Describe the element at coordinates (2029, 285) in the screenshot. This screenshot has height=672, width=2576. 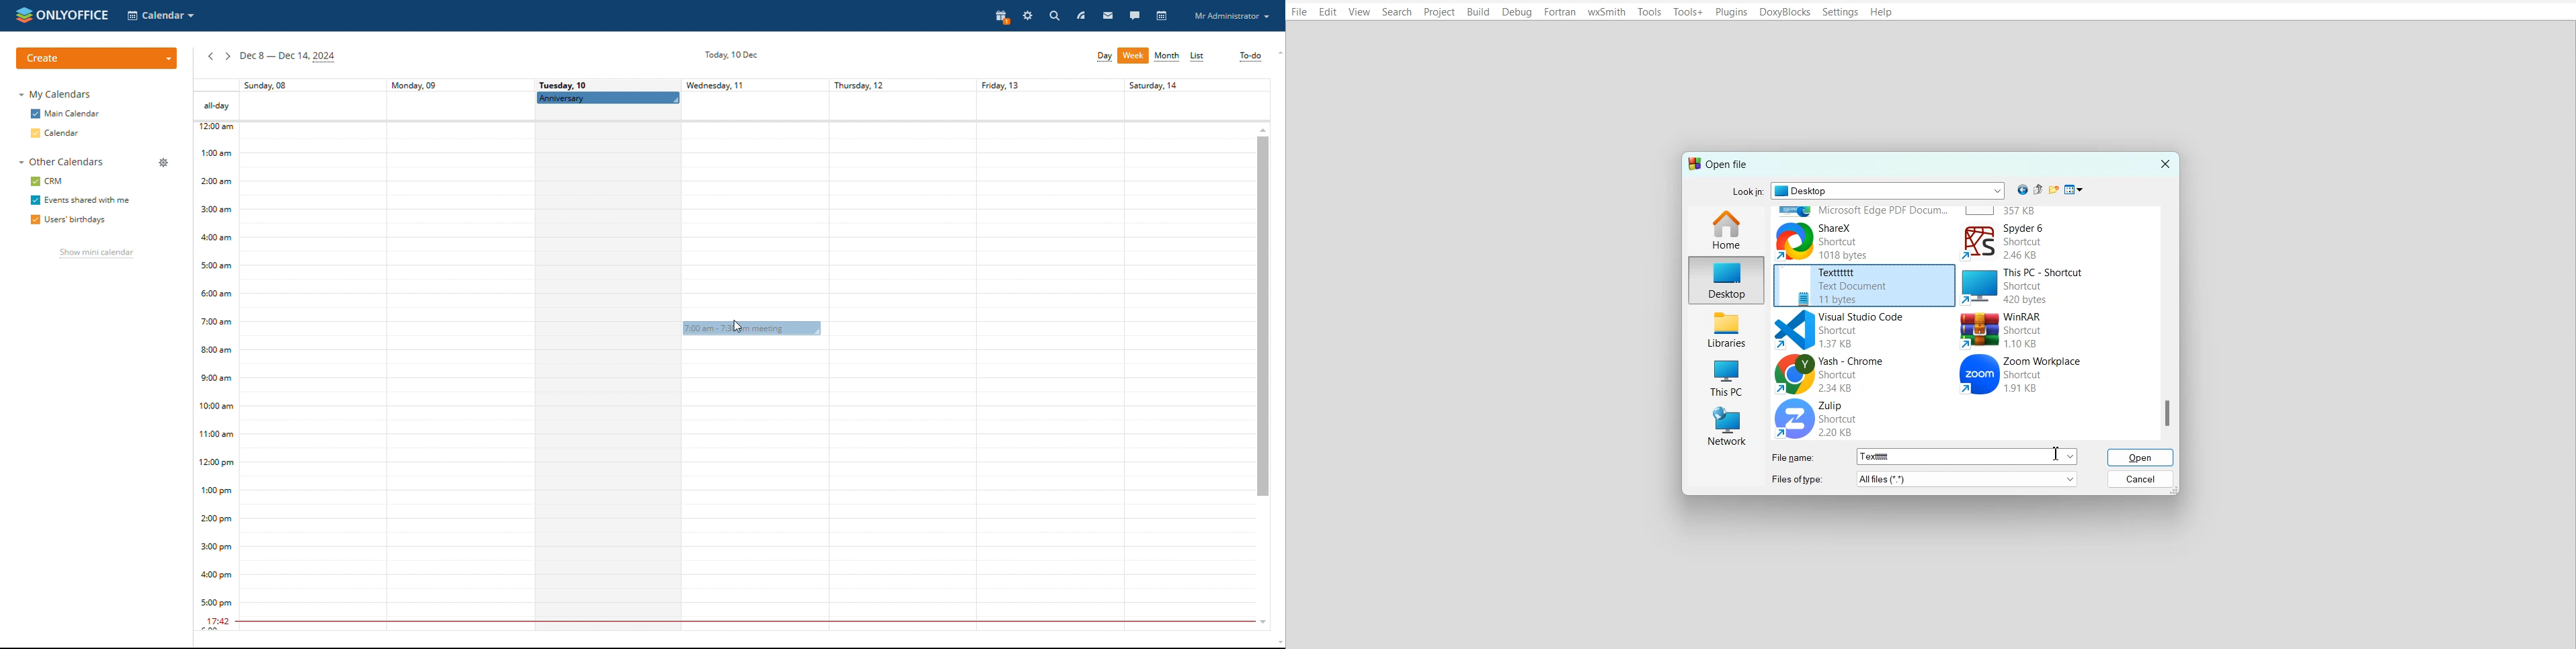
I see `This PC` at that location.